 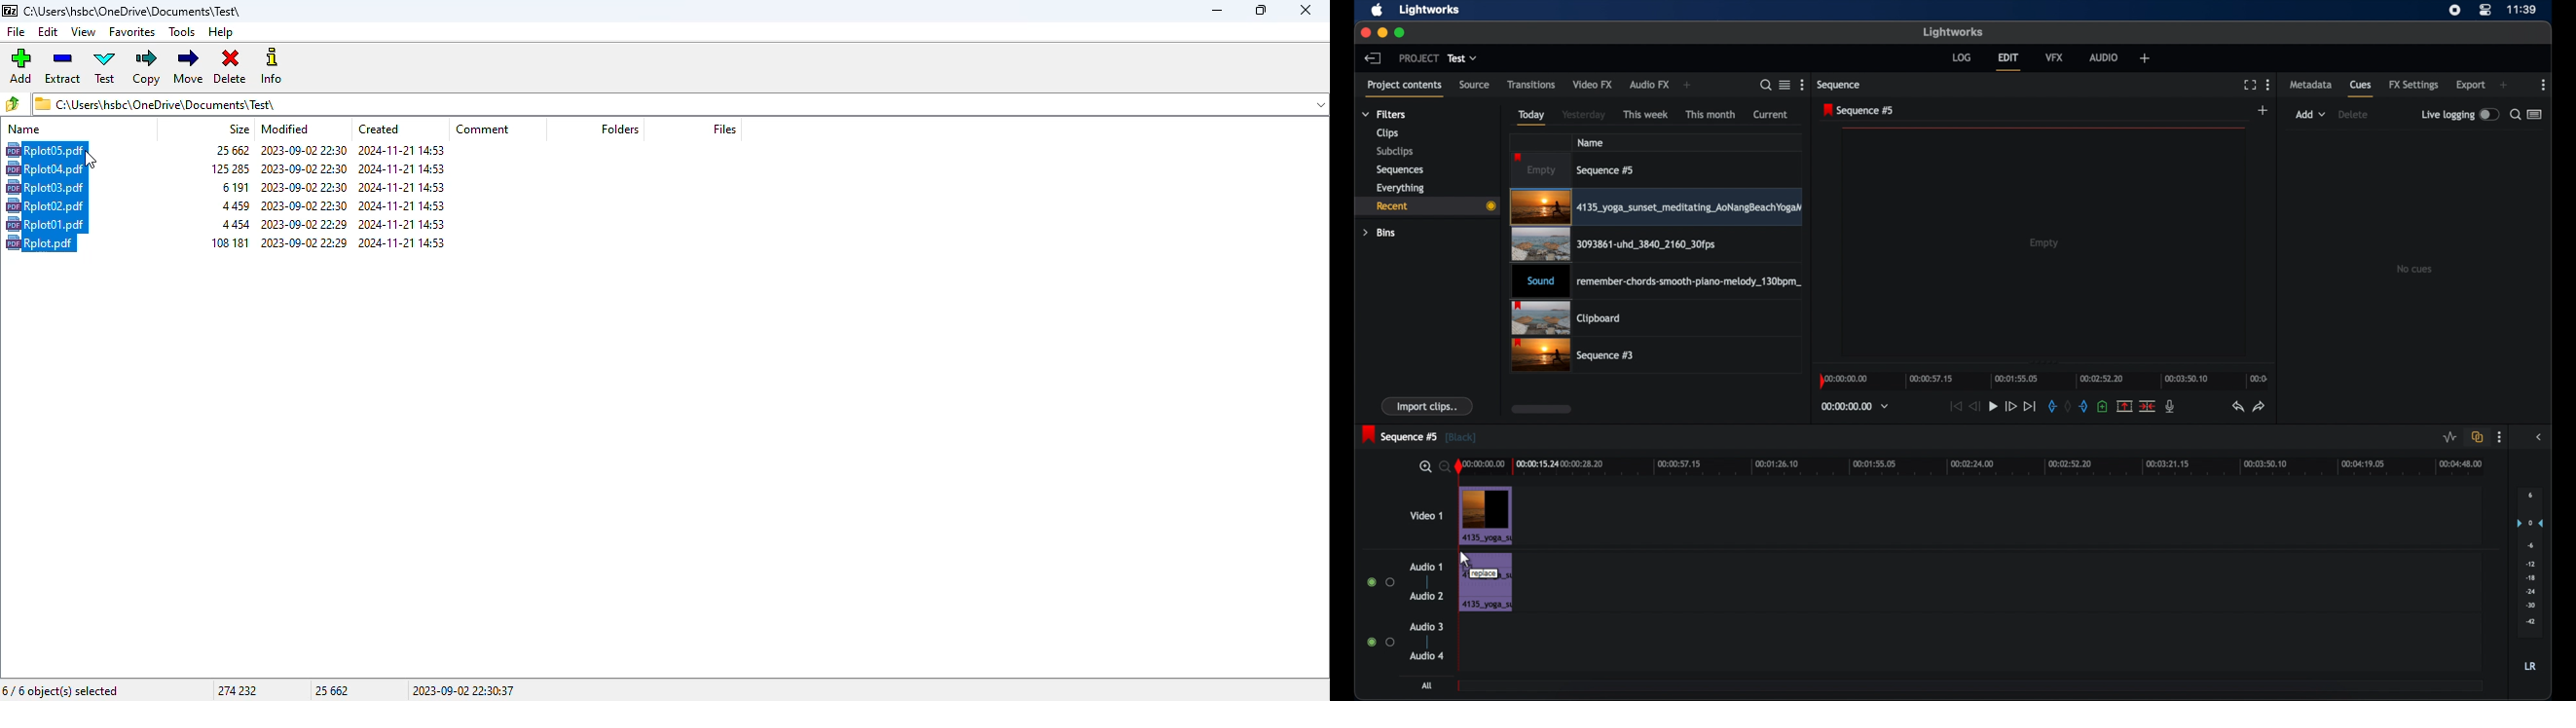 What do you see at coordinates (1465, 560) in the screenshot?
I see `Mouse Cursor` at bounding box center [1465, 560].